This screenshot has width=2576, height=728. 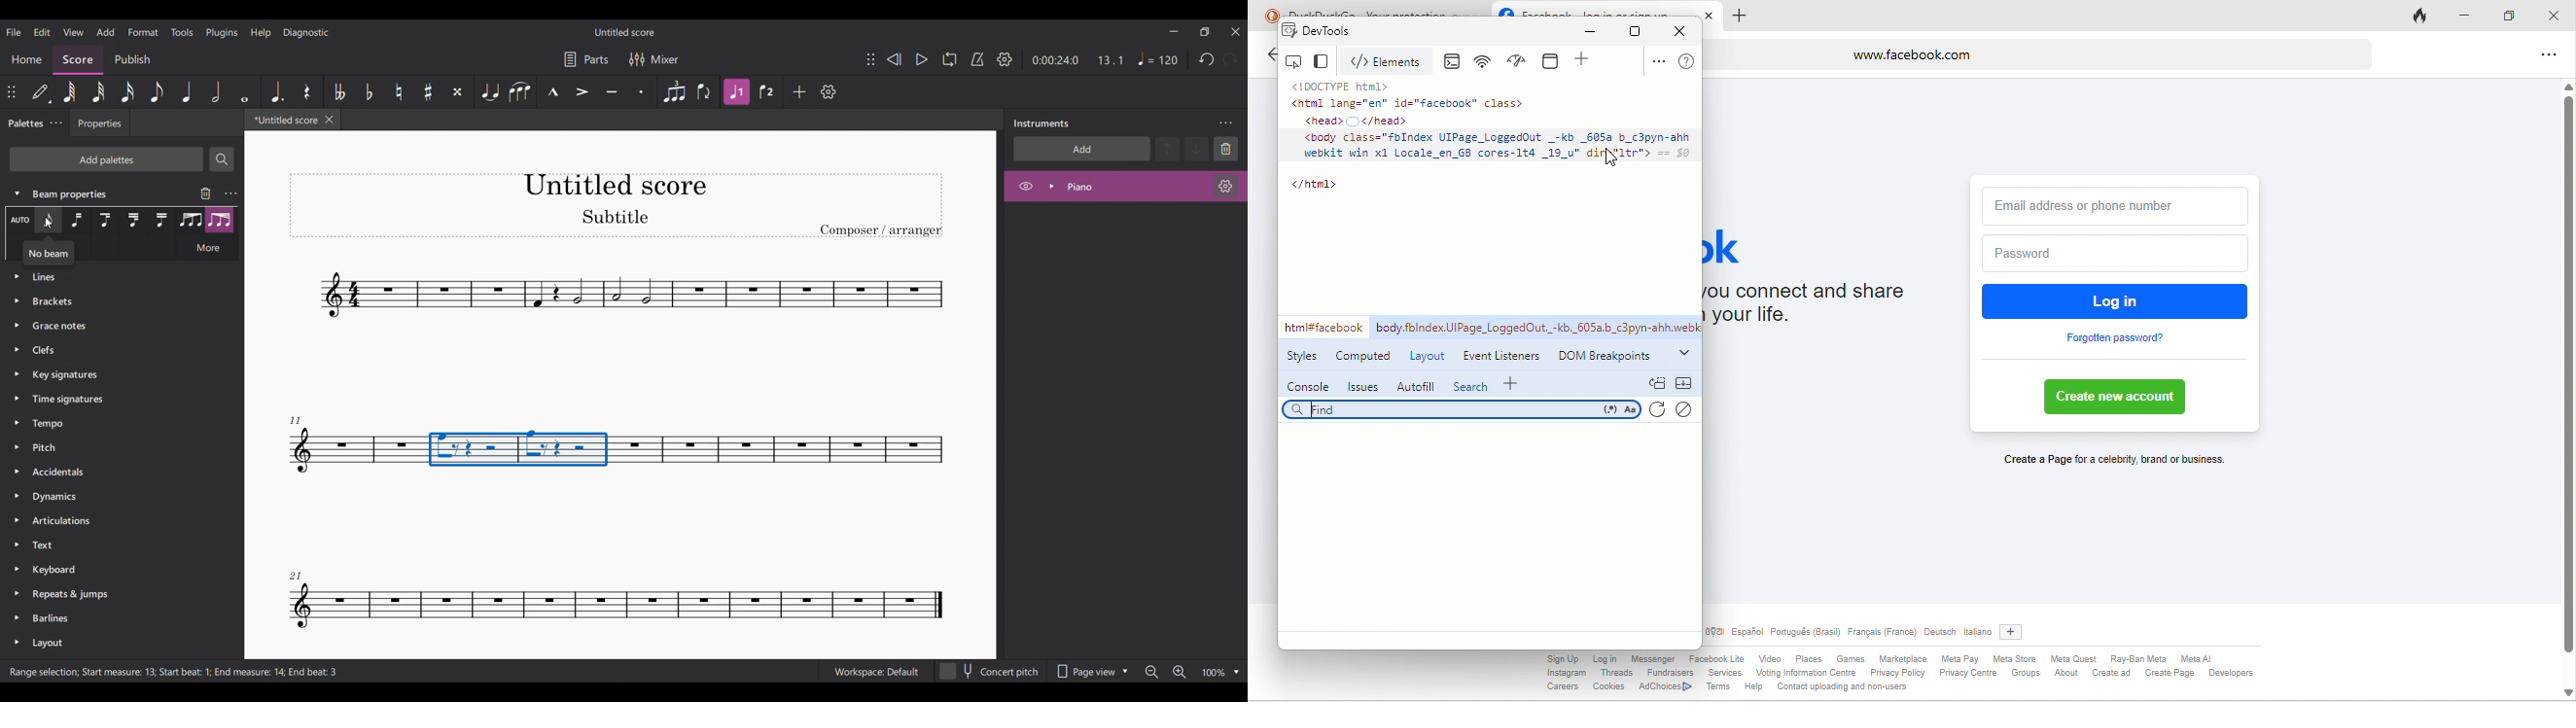 I want to click on add, so click(x=1585, y=61).